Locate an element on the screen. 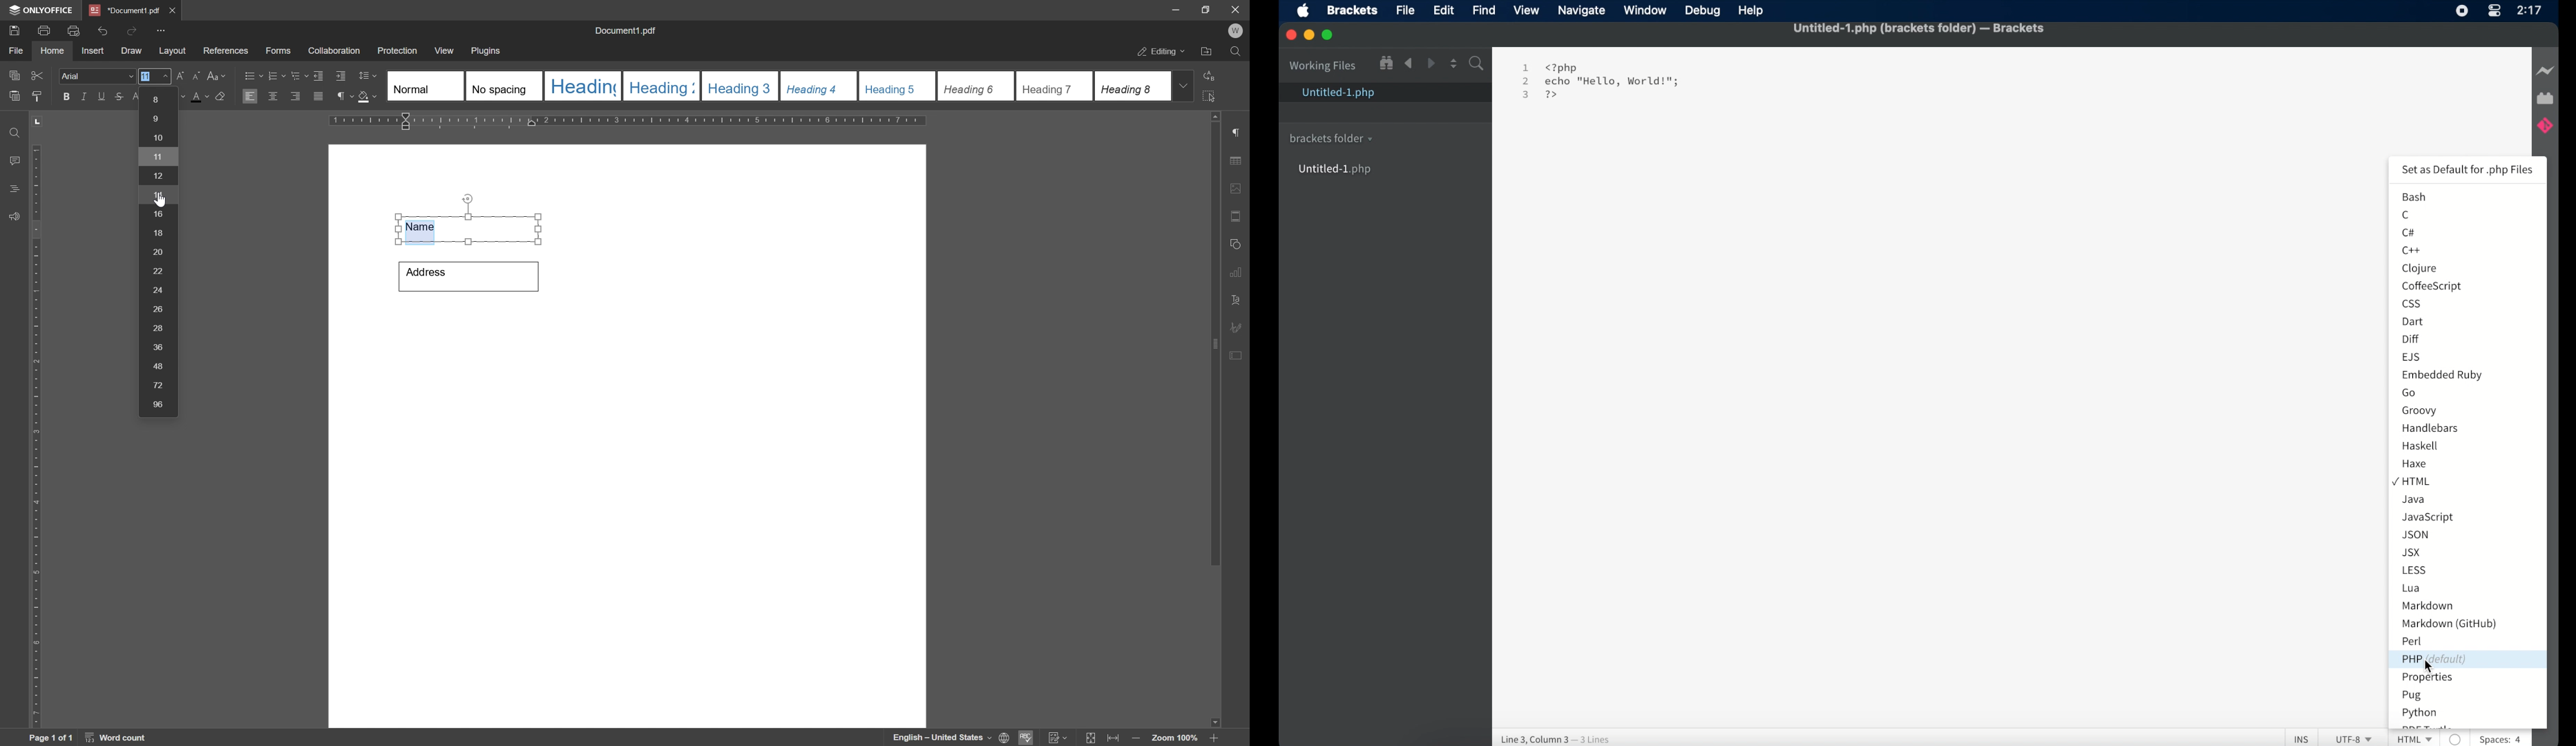 This screenshot has width=2576, height=756. quick print is located at coordinates (71, 30).